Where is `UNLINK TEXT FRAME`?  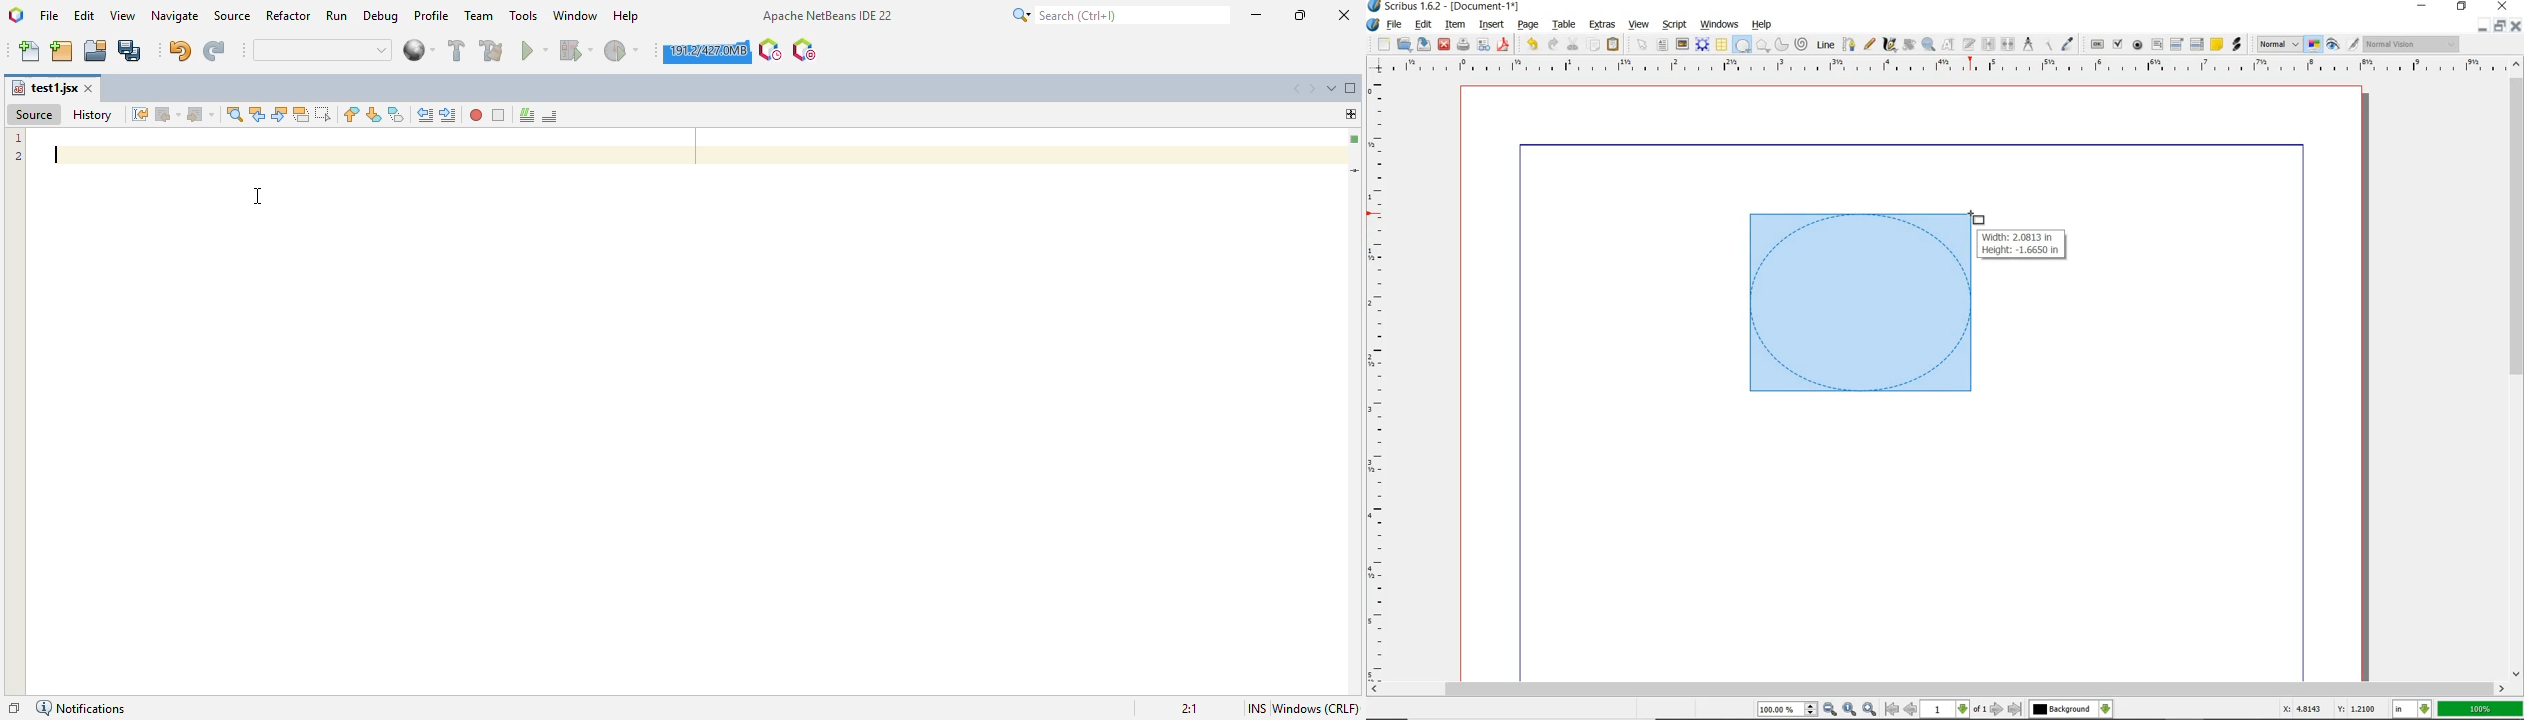 UNLINK TEXT FRAME is located at coordinates (2007, 43).